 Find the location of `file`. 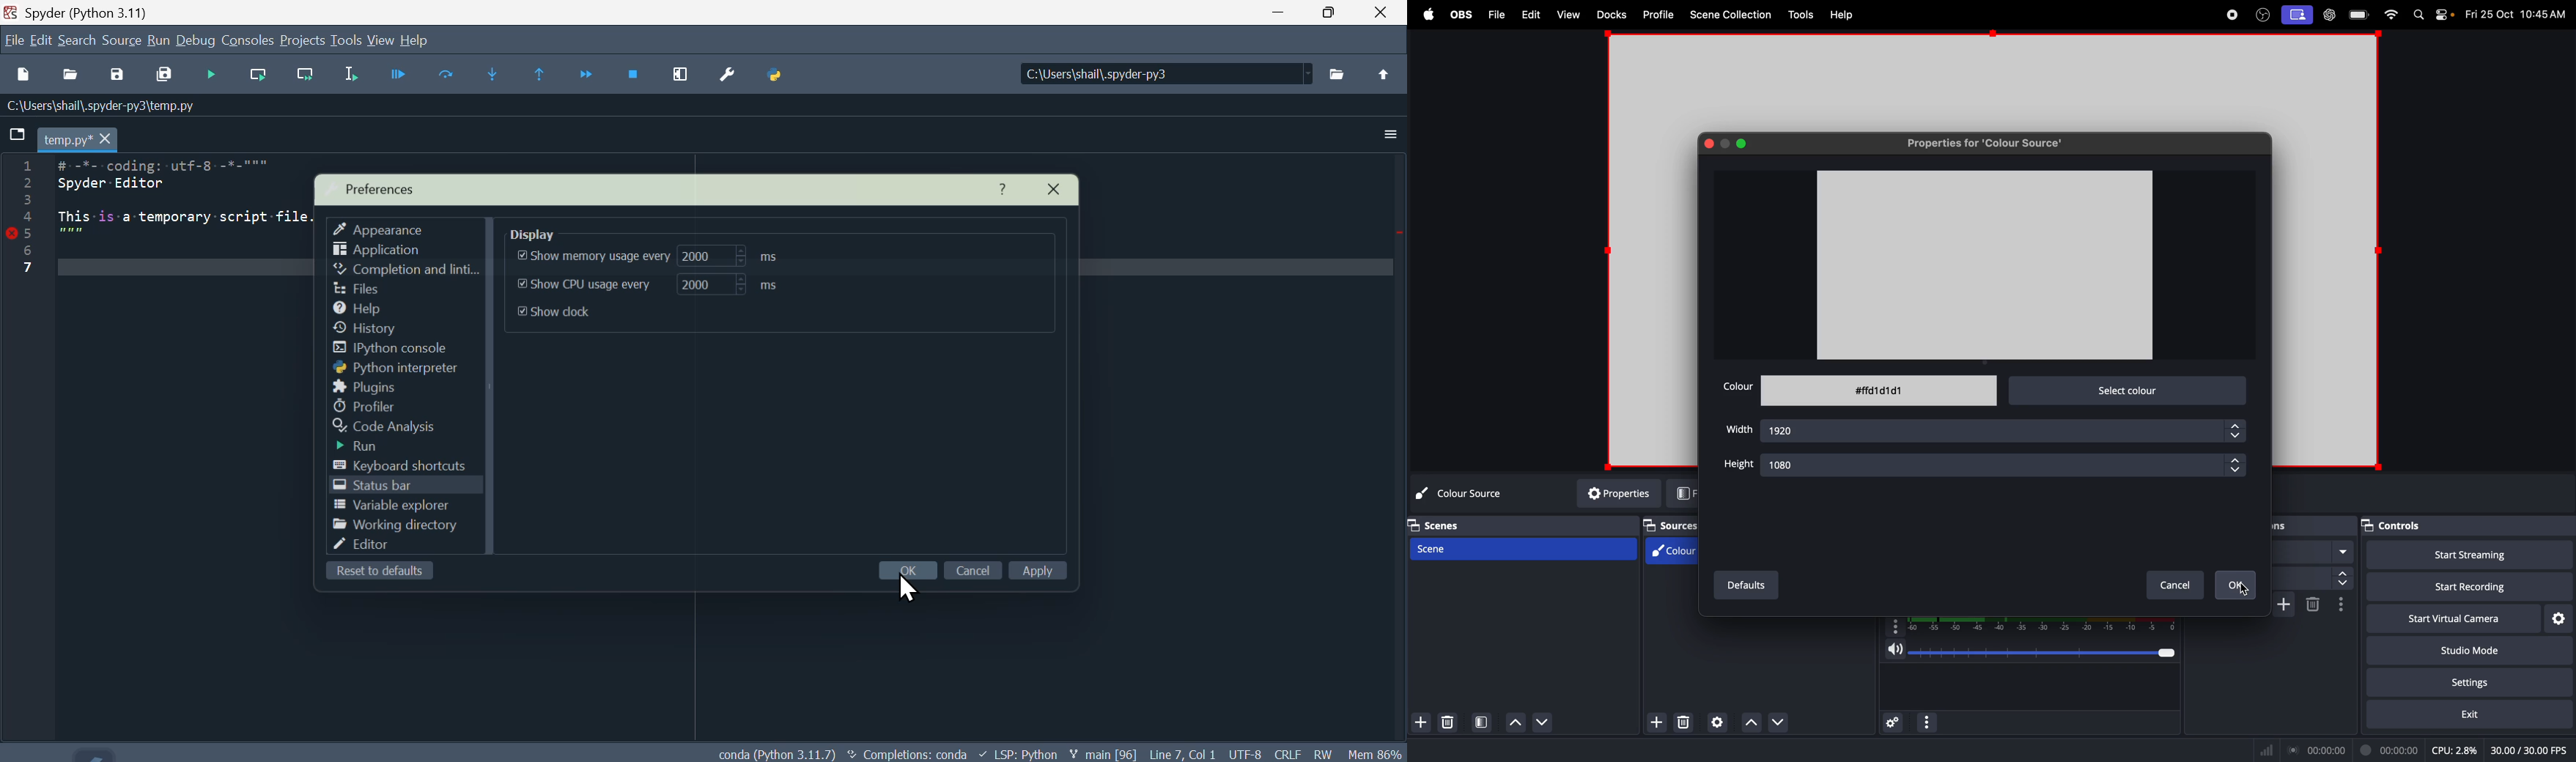

file is located at coordinates (355, 286).